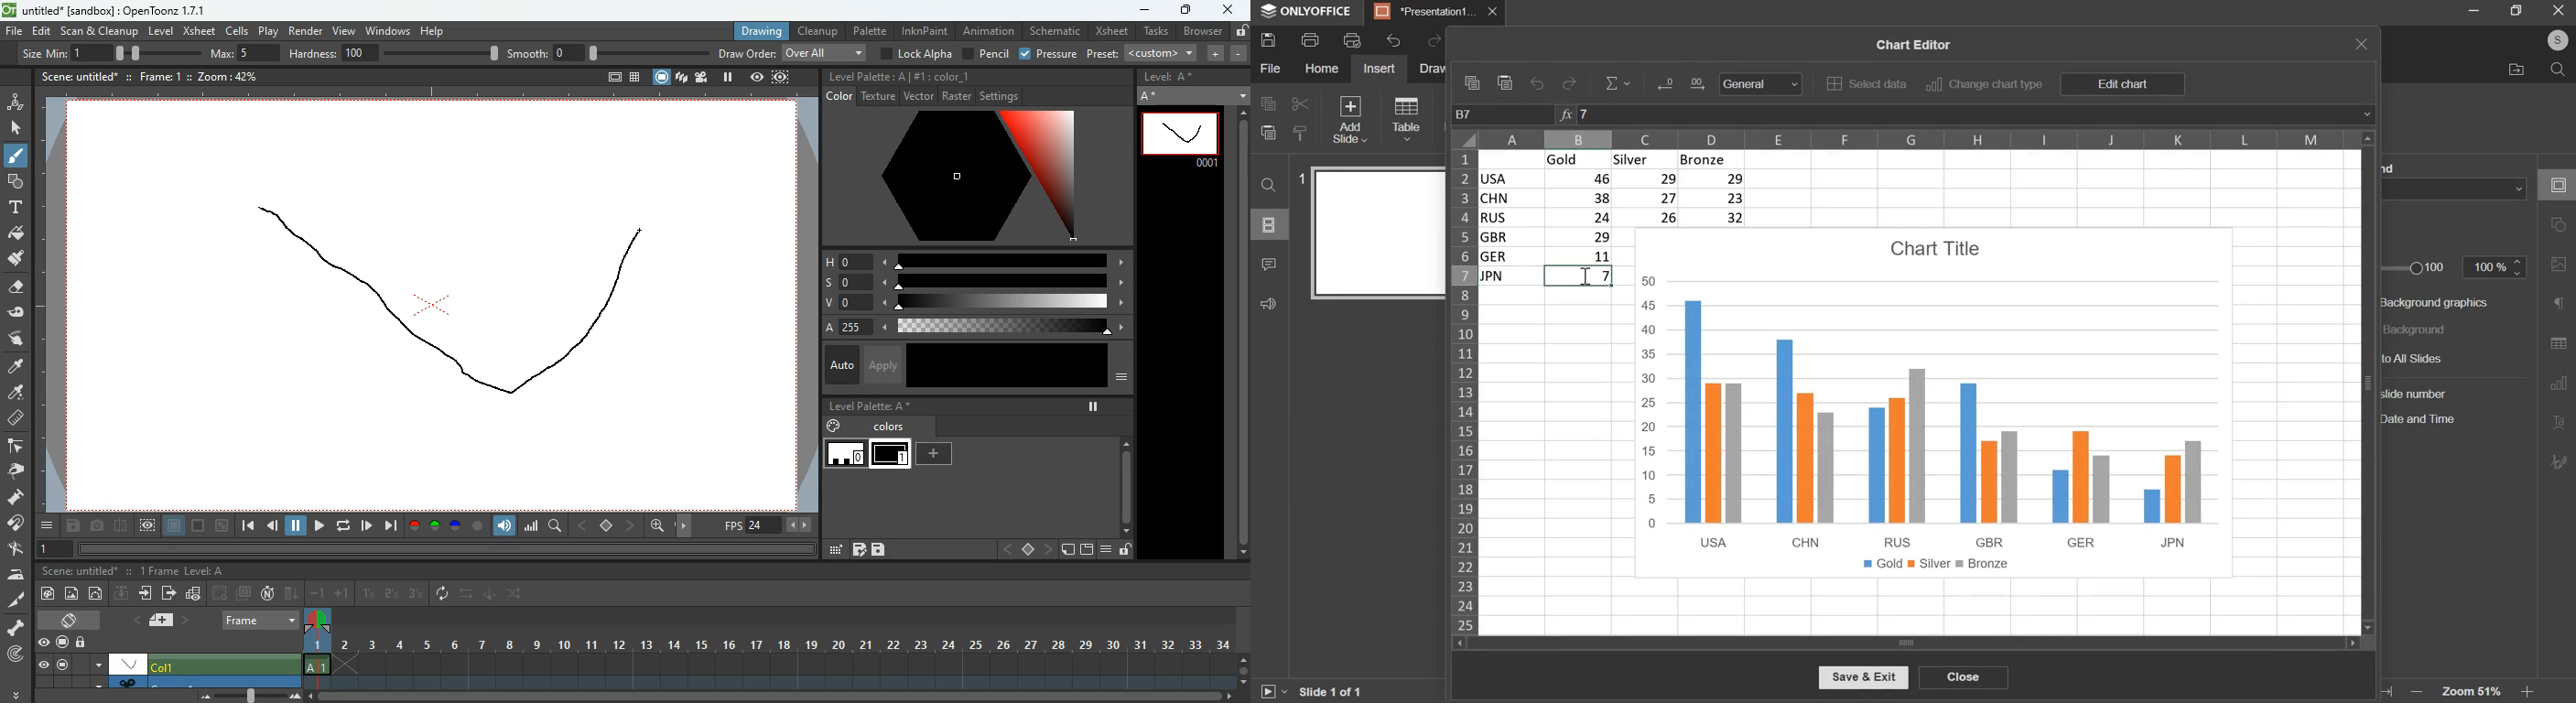 Image resolution: width=2576 pixels, height=728 pixels. Describe the element at coordinates (1580, 237) in the screenshot. I see `| 29` at that location.